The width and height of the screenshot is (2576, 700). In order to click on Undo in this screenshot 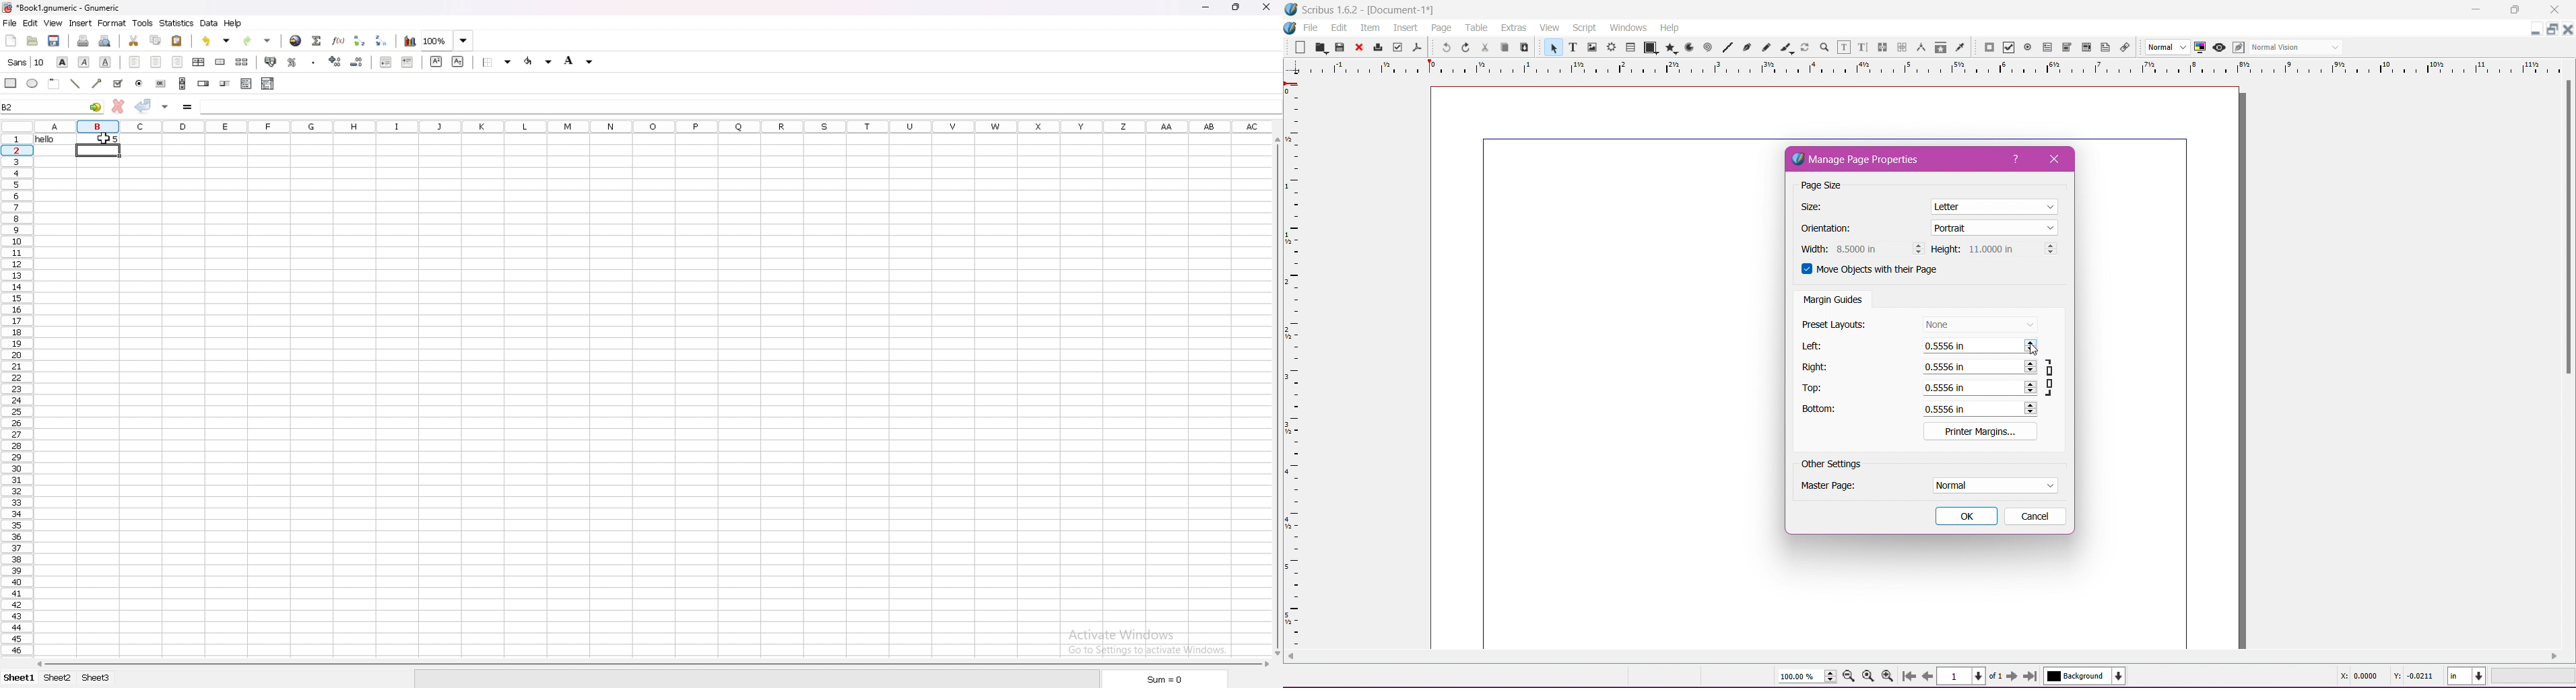, I will do `click(1444, 48)`.